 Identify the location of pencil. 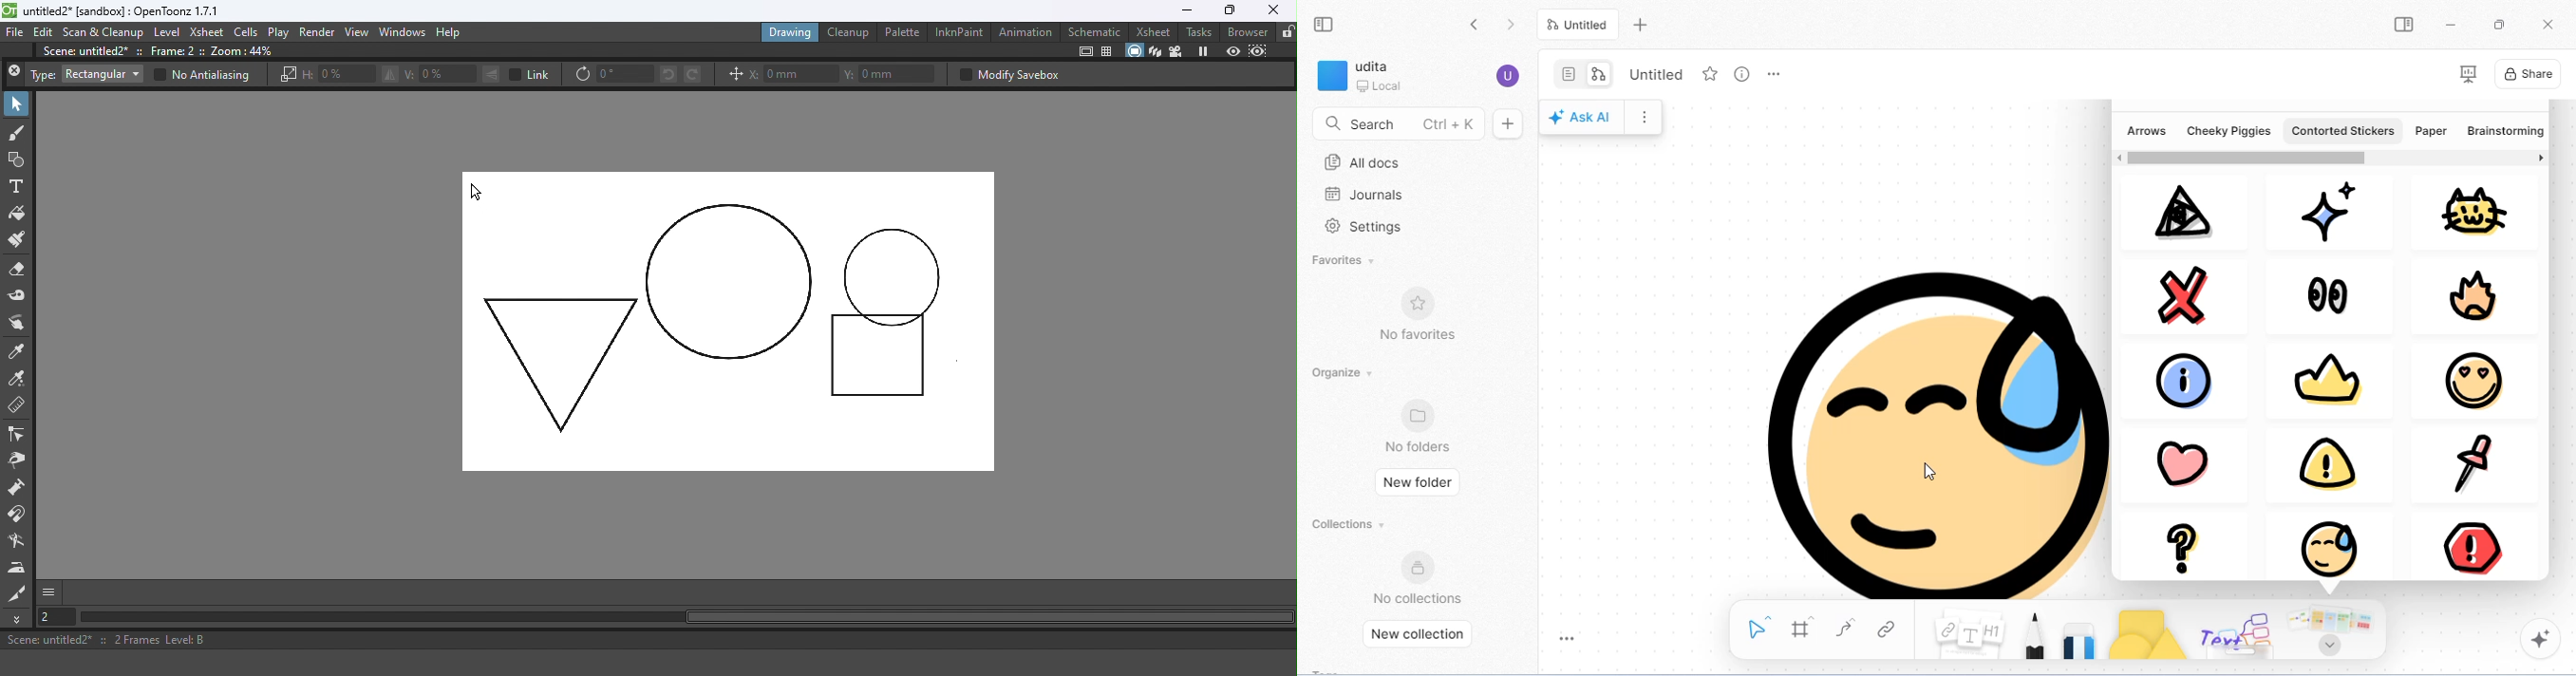
(2035, 635).